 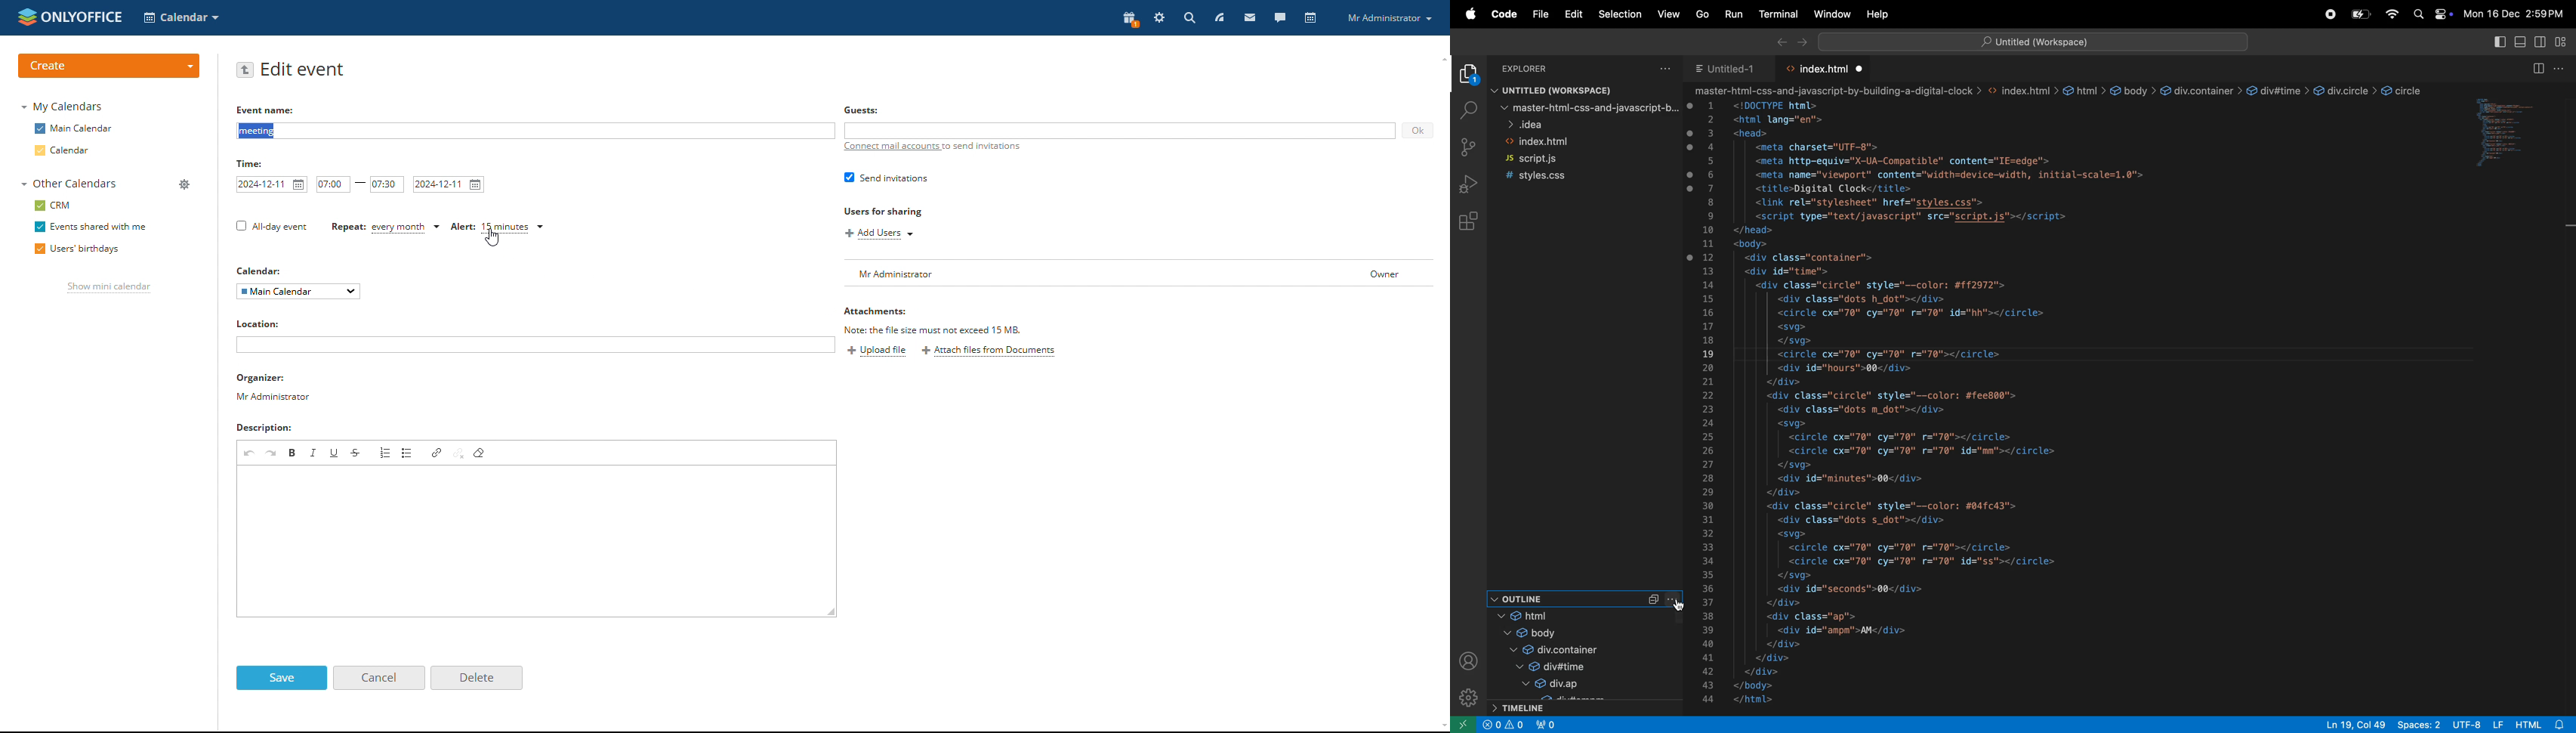 I want to click on Mr Administrator , so click(x=1392, y=20).